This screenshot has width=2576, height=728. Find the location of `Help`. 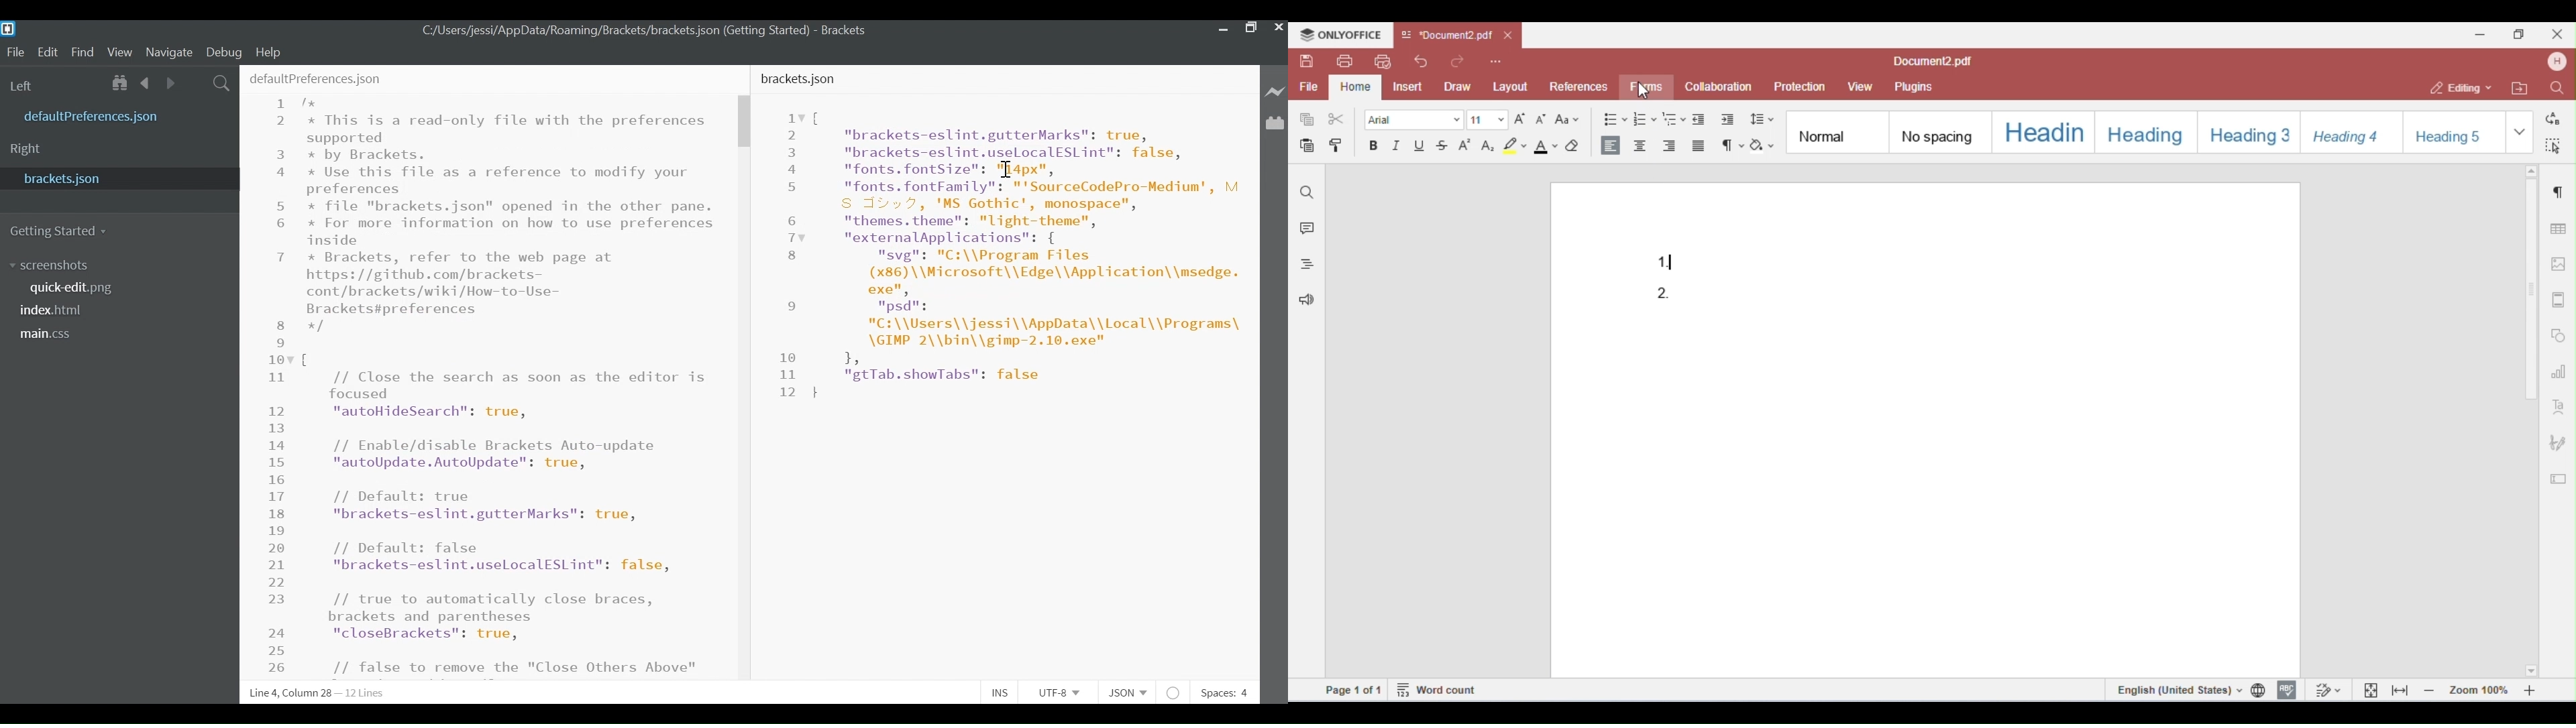

Help is located at coordinates (268, 52).